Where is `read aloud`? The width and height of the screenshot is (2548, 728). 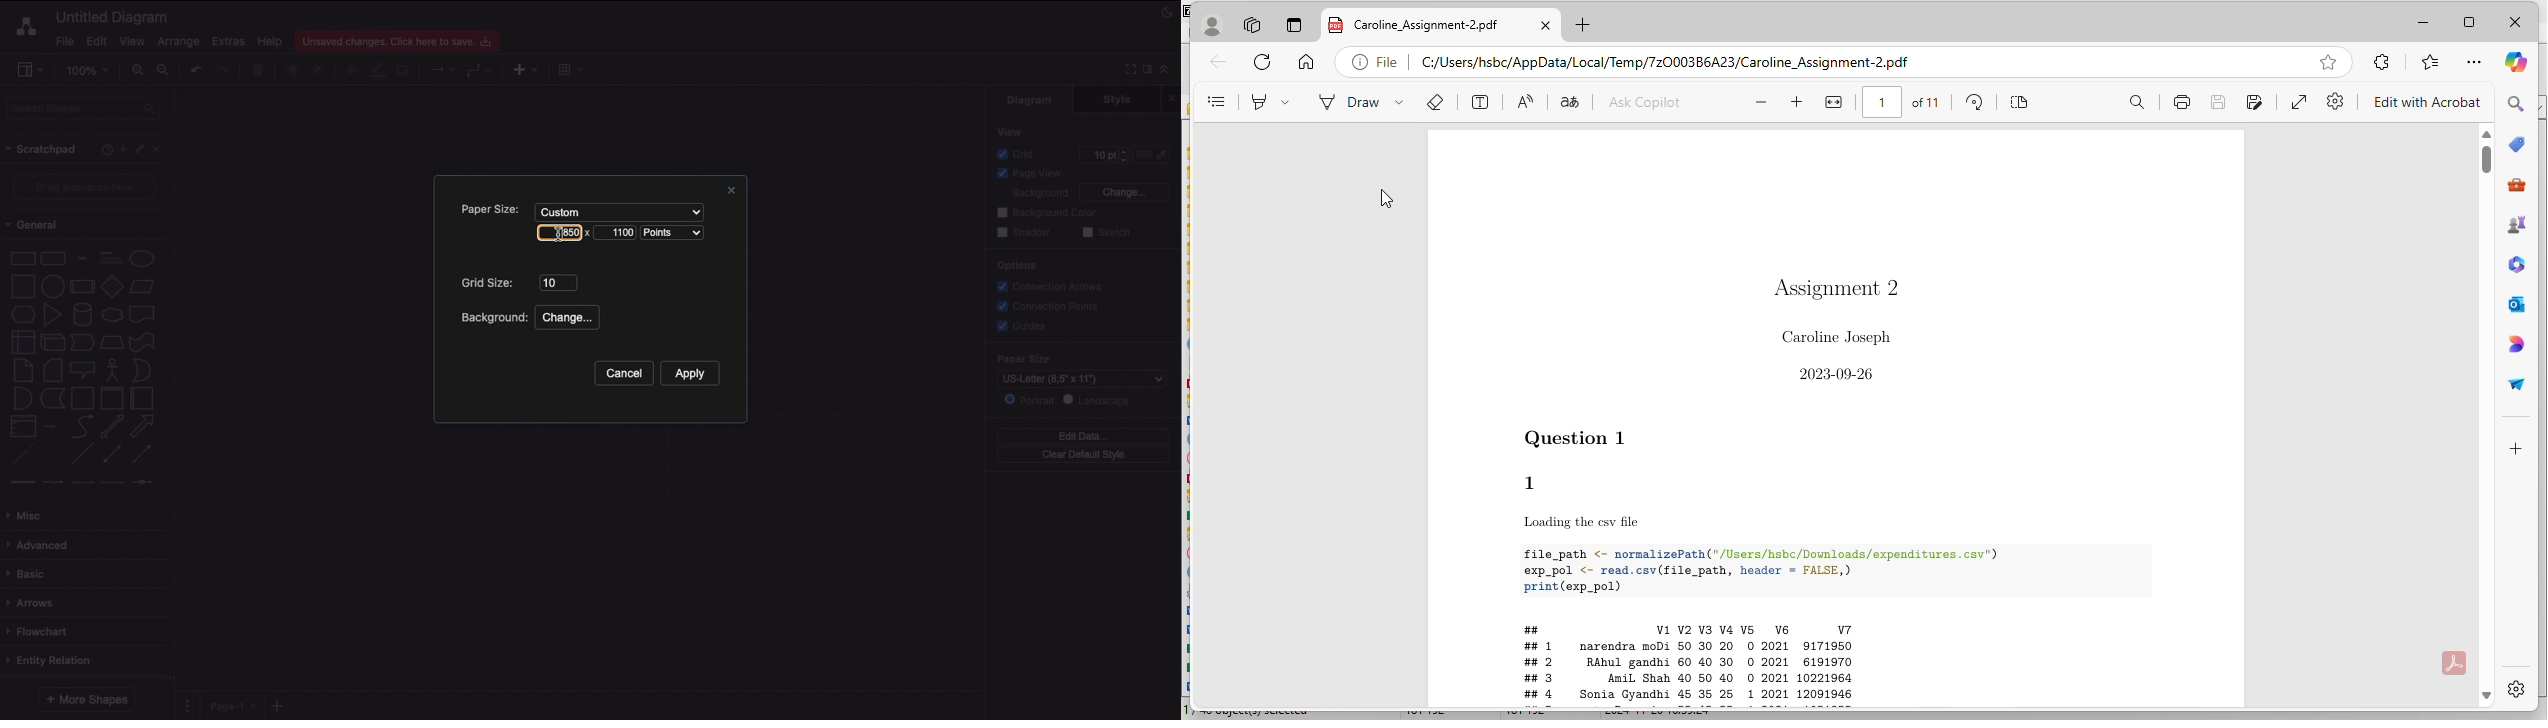
read aloud is located at coordinates (1524, 101).